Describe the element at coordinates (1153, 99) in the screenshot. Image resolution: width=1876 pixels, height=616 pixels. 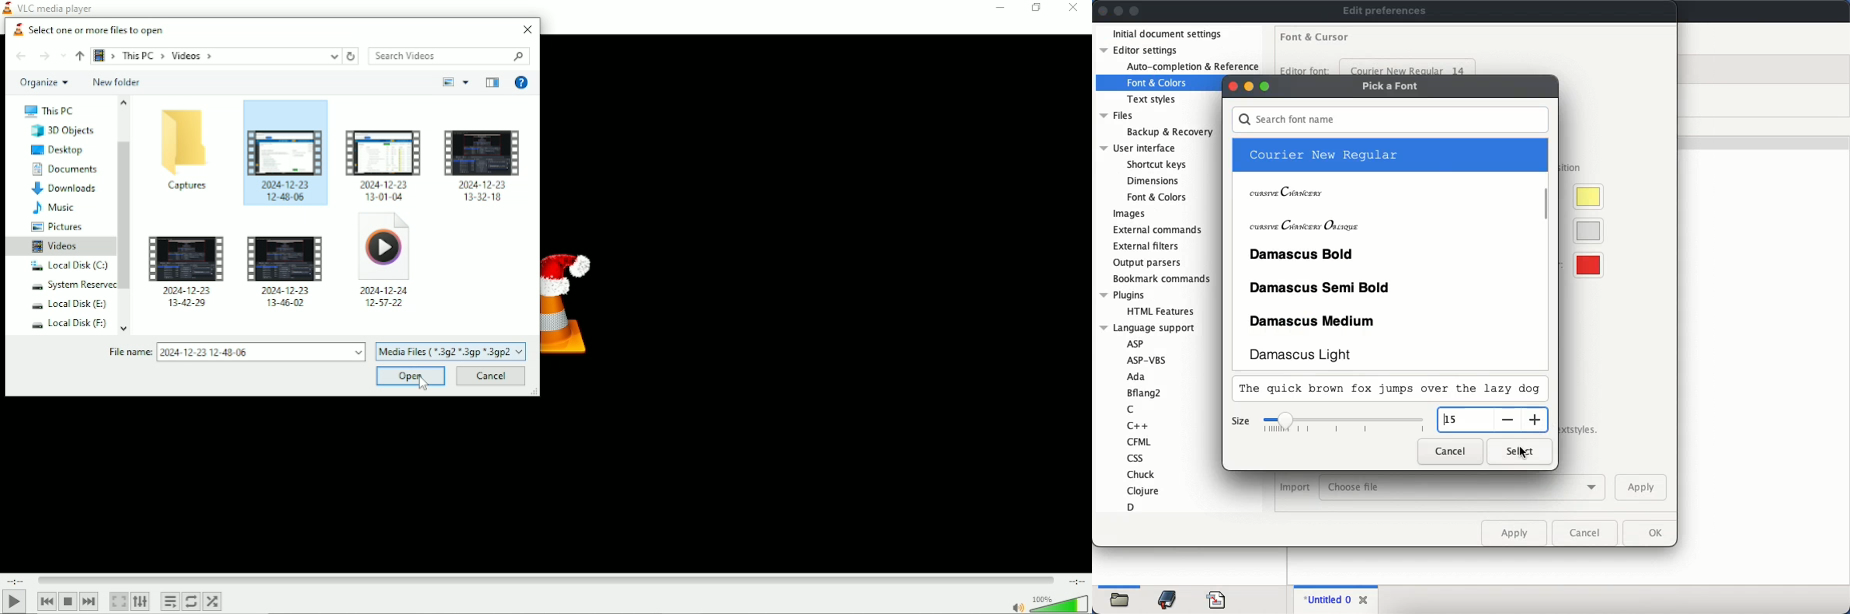
I see `text styles` at that location.